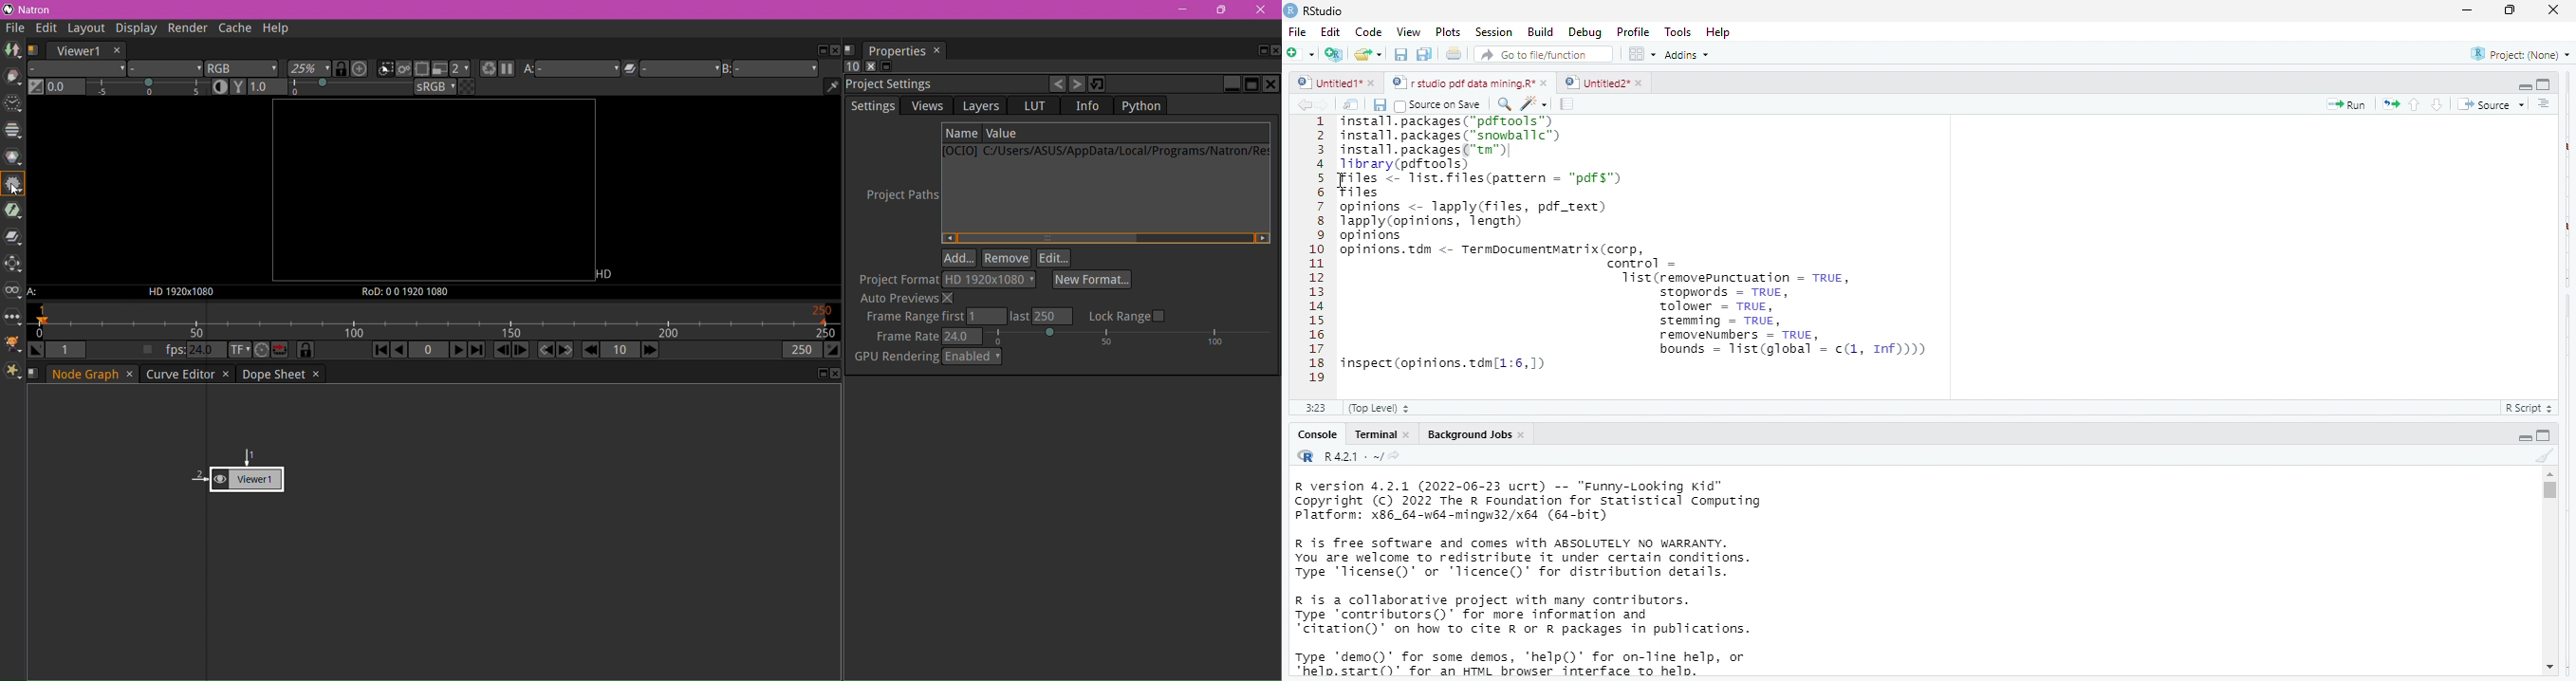 The height and width of the screenshot is (700, 2576). What do you see at coordinates (1305, 104) in the screenshot?
I see `go back to the previous source location` at bounding box center [1305, 104].